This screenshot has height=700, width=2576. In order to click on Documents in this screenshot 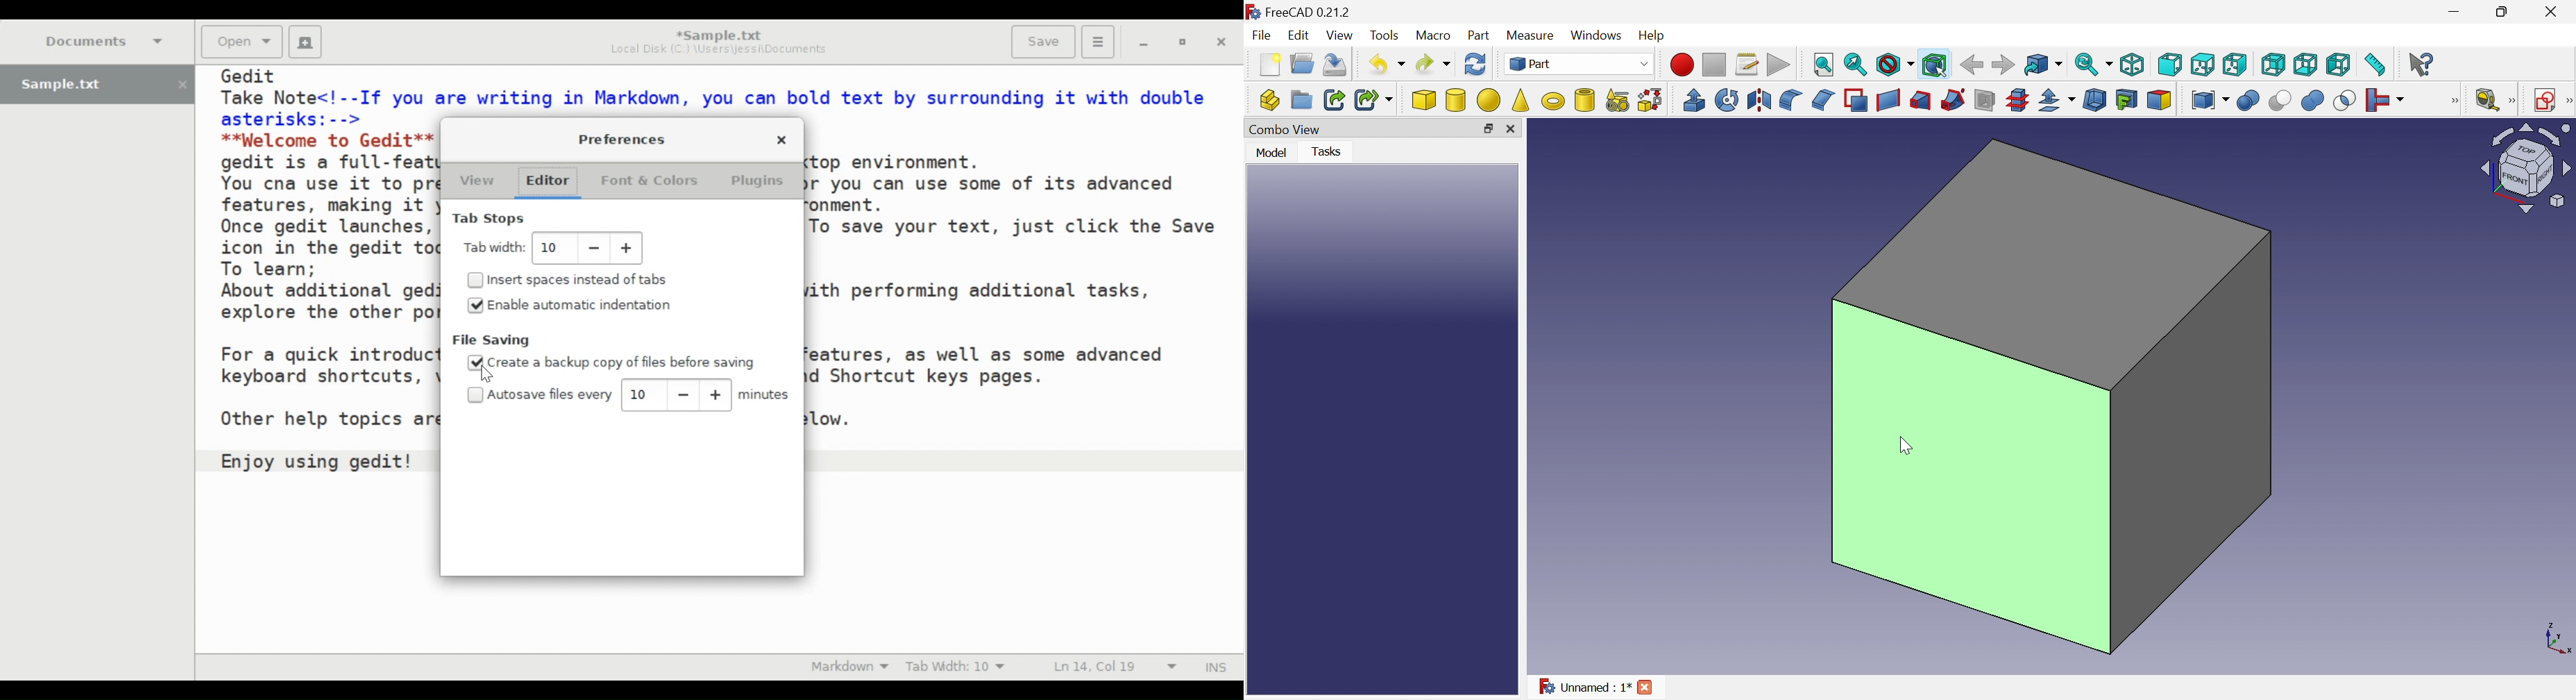, I will do `click(106, 41)`.